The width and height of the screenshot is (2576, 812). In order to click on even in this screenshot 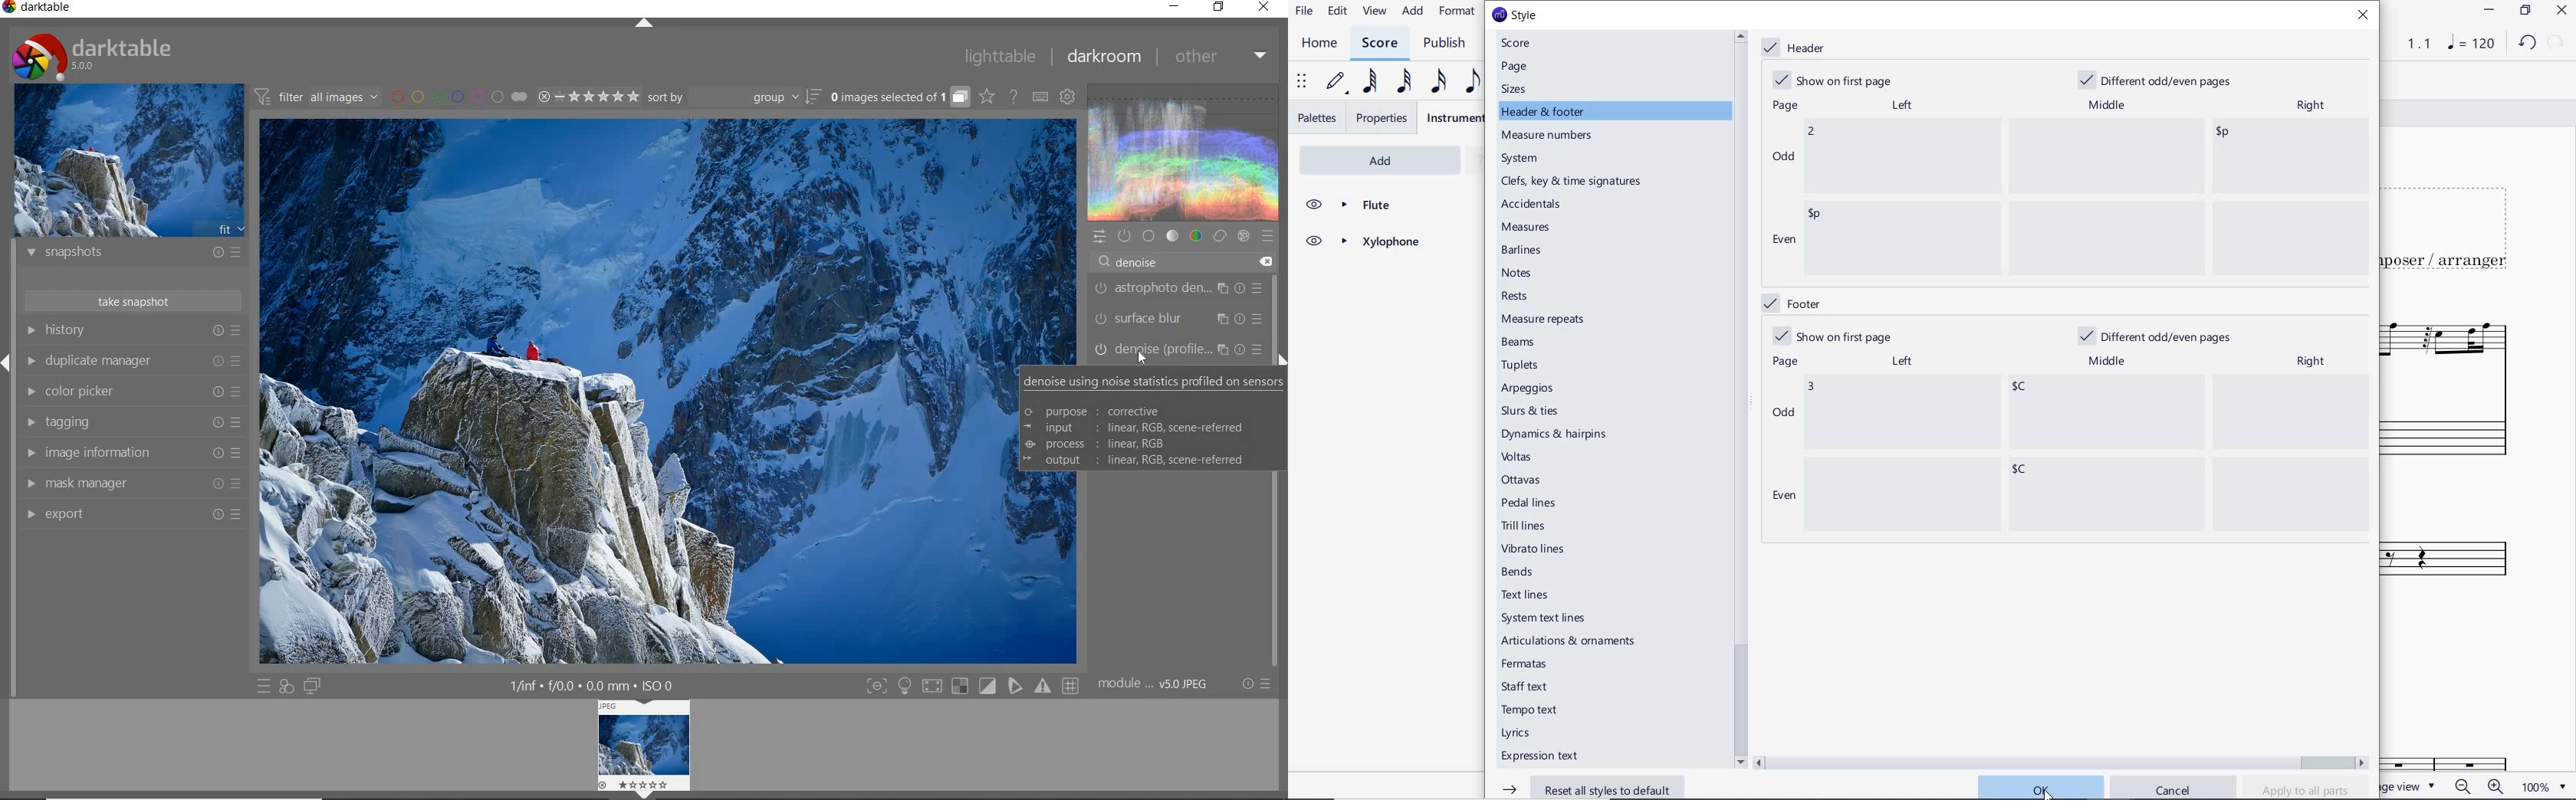, I will do `click(1783, 241)`.